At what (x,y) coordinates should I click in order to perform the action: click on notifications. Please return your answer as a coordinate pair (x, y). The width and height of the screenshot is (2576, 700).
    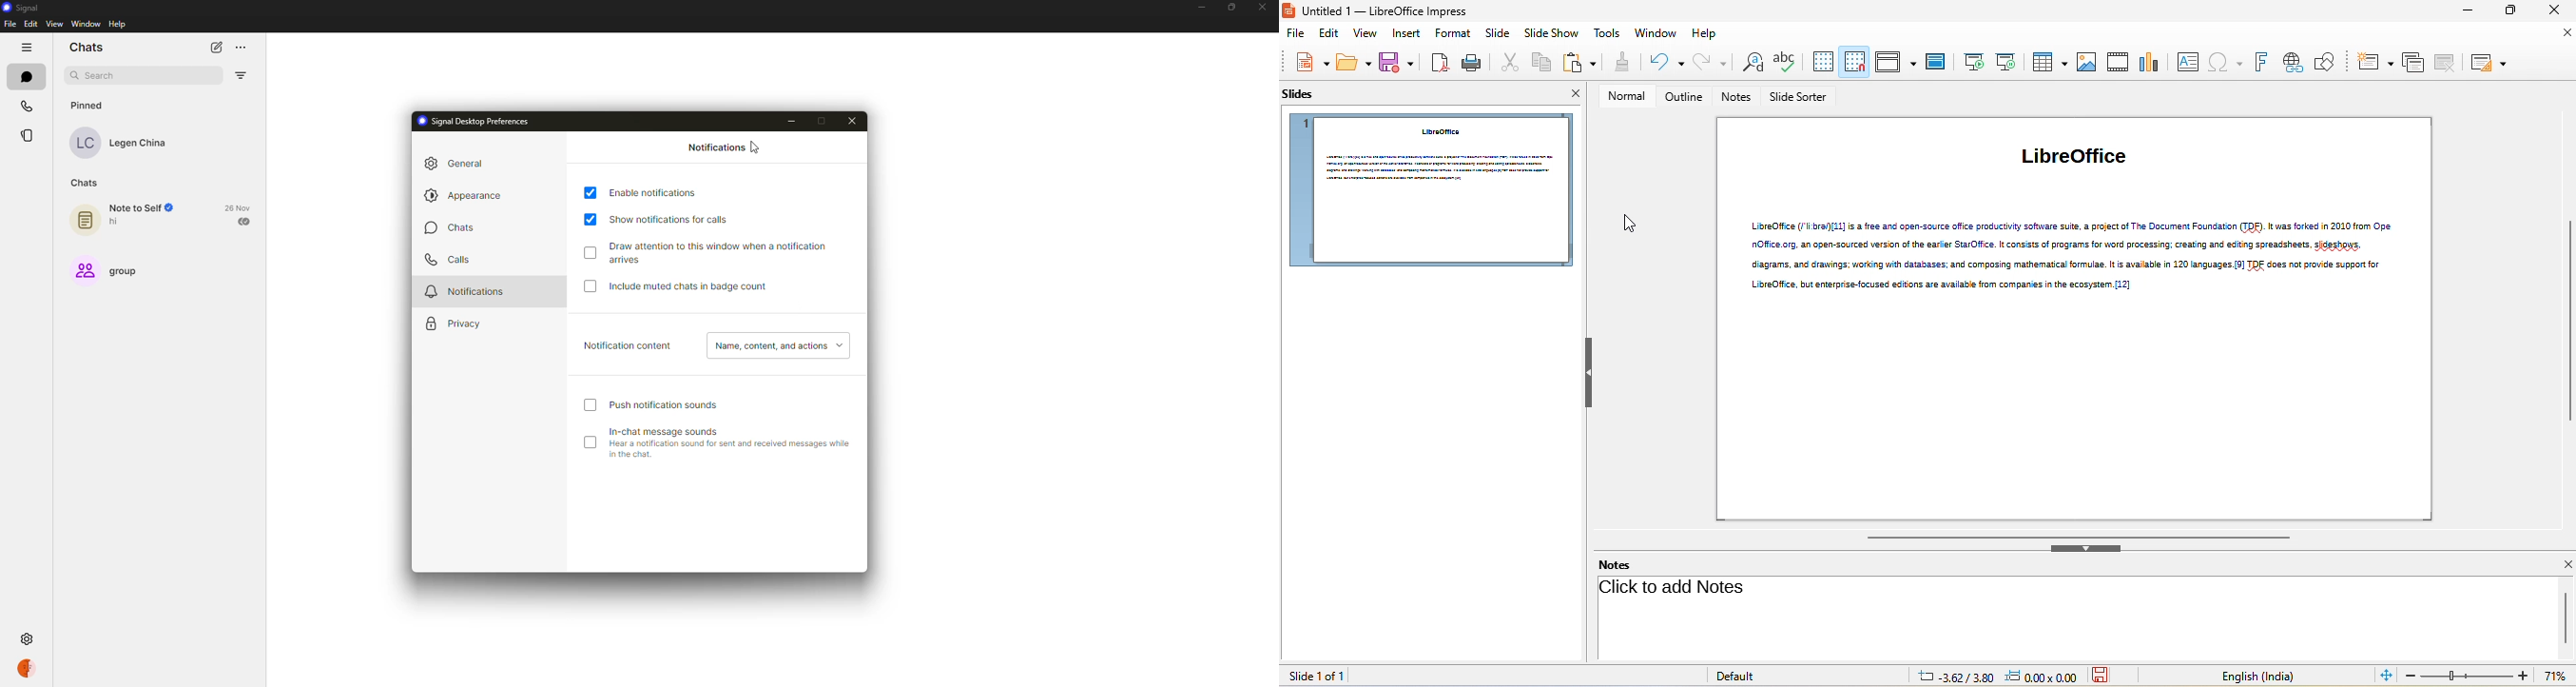
    Looking at the image, I should click on (715, 147).